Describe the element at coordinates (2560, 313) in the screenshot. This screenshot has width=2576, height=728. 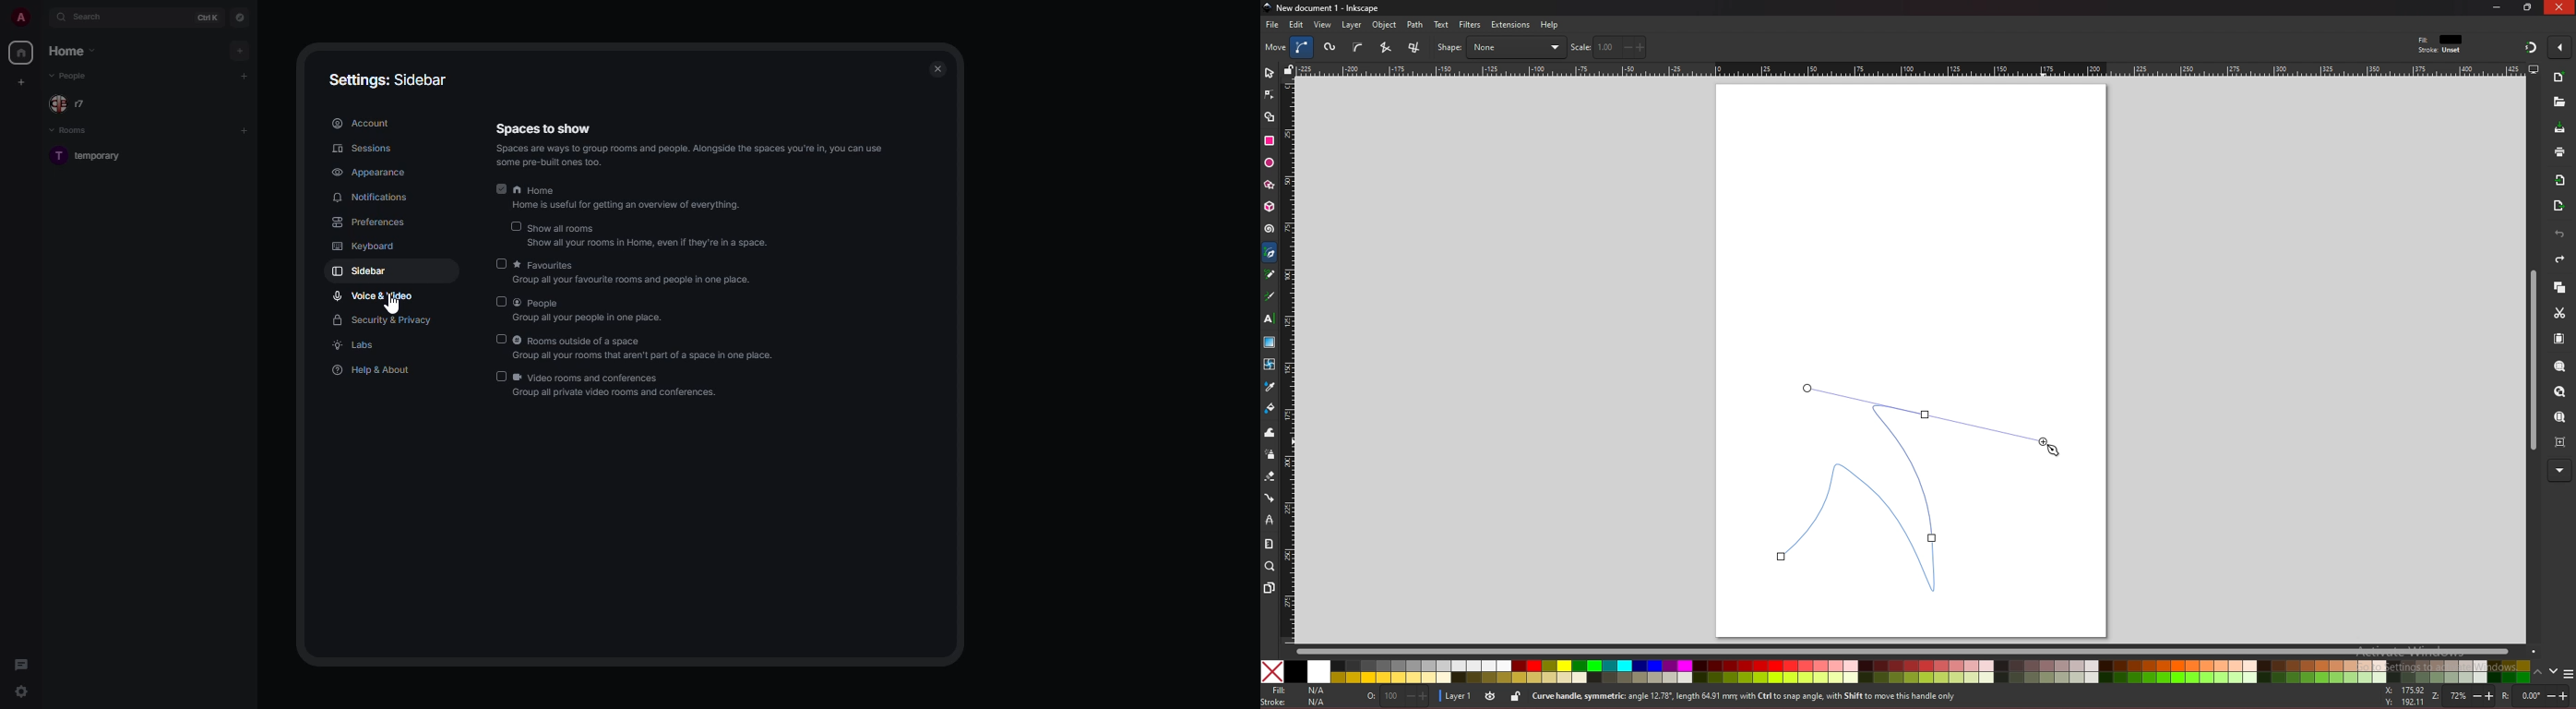
I see `cut` at that location.